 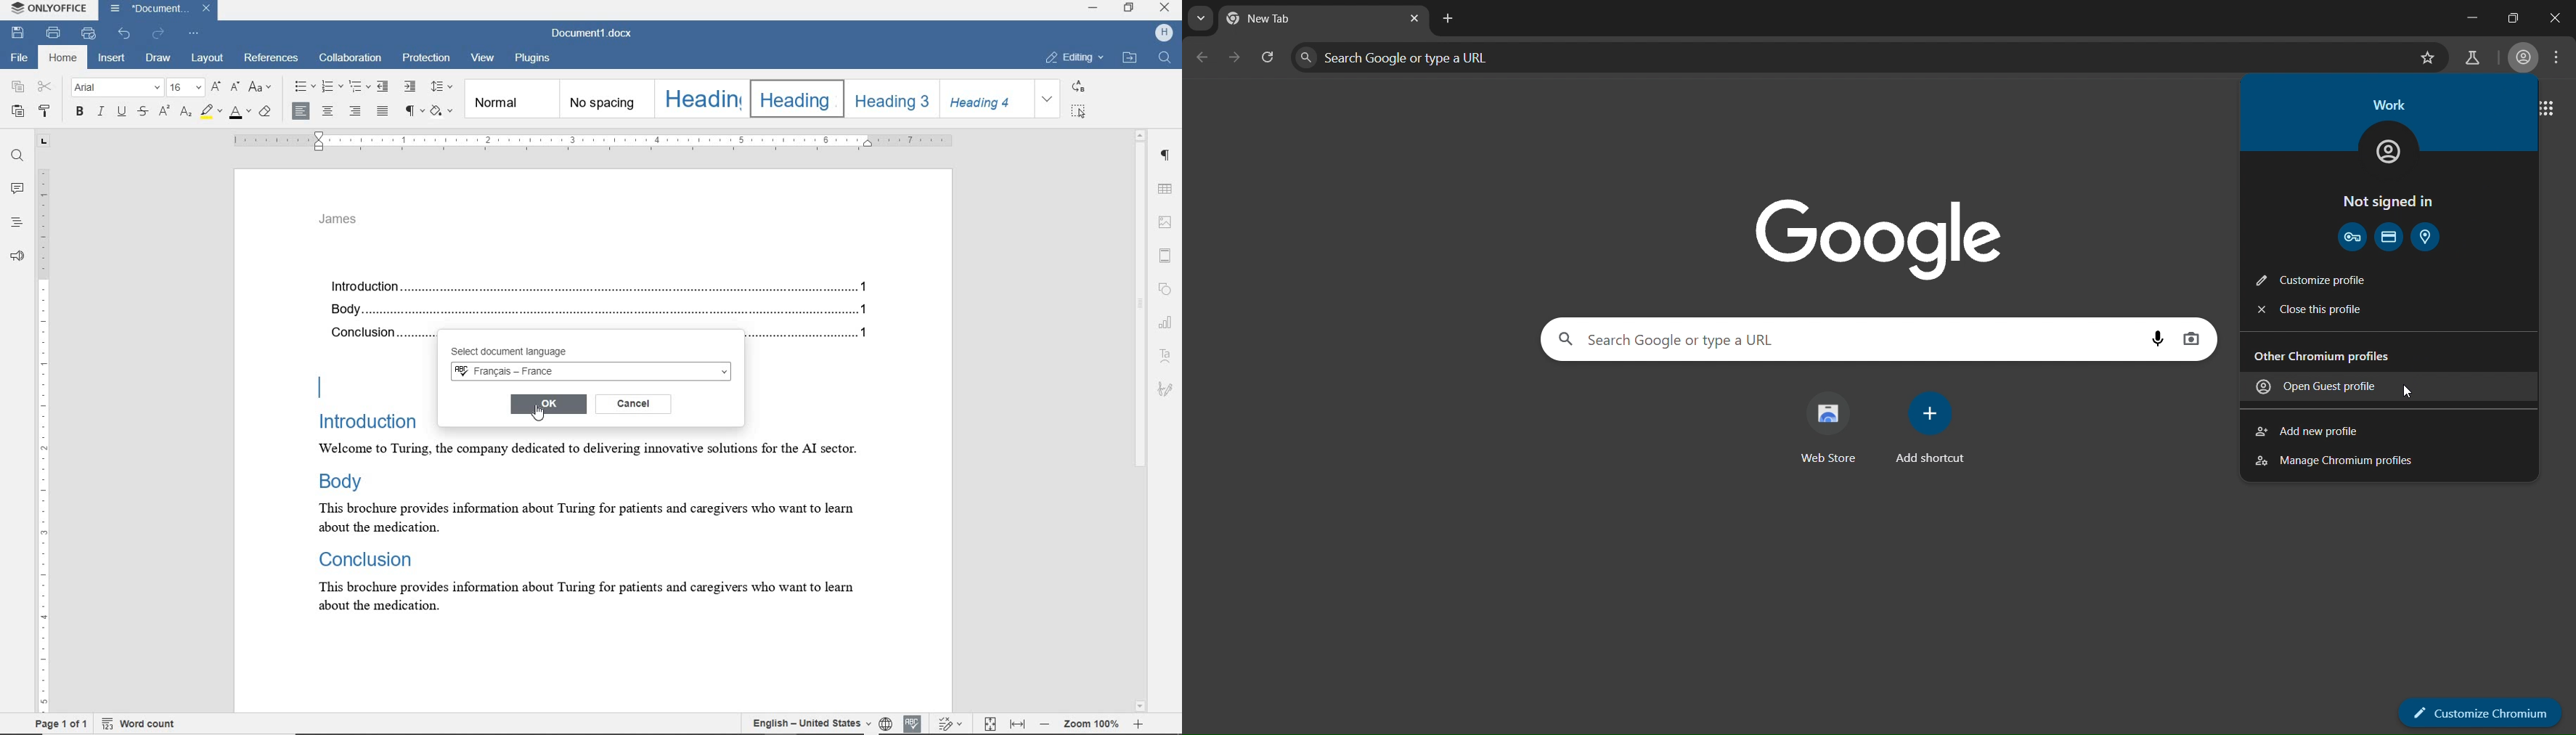 What do you see at coordinates (1141, 420) in the screenshot?
I see `scrollbar` at bounding box center [1141, 420].